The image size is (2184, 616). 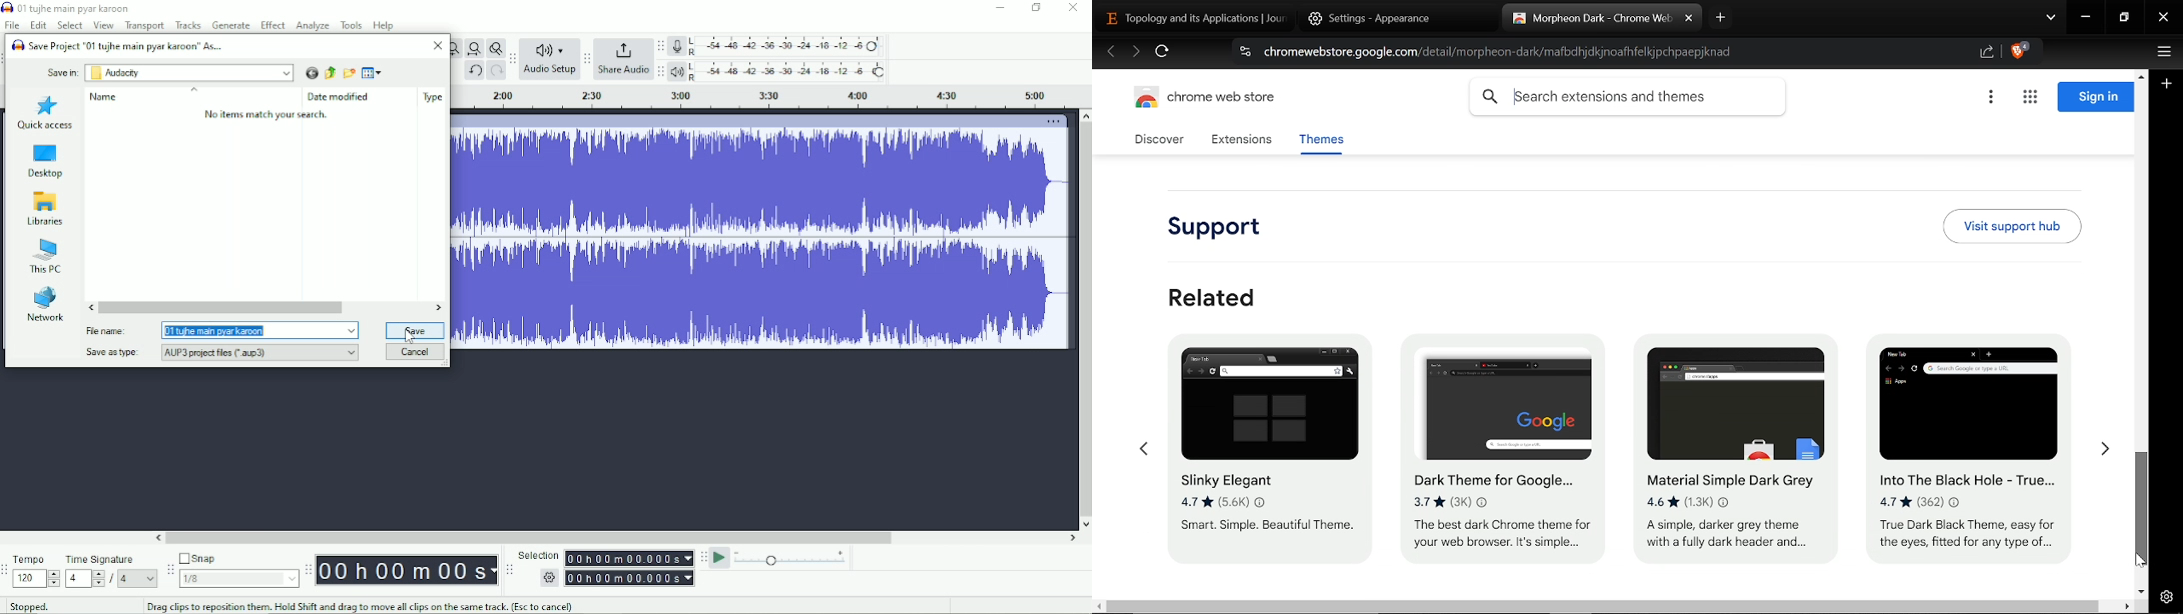 I want to click on View, so click(x=104, y=25).